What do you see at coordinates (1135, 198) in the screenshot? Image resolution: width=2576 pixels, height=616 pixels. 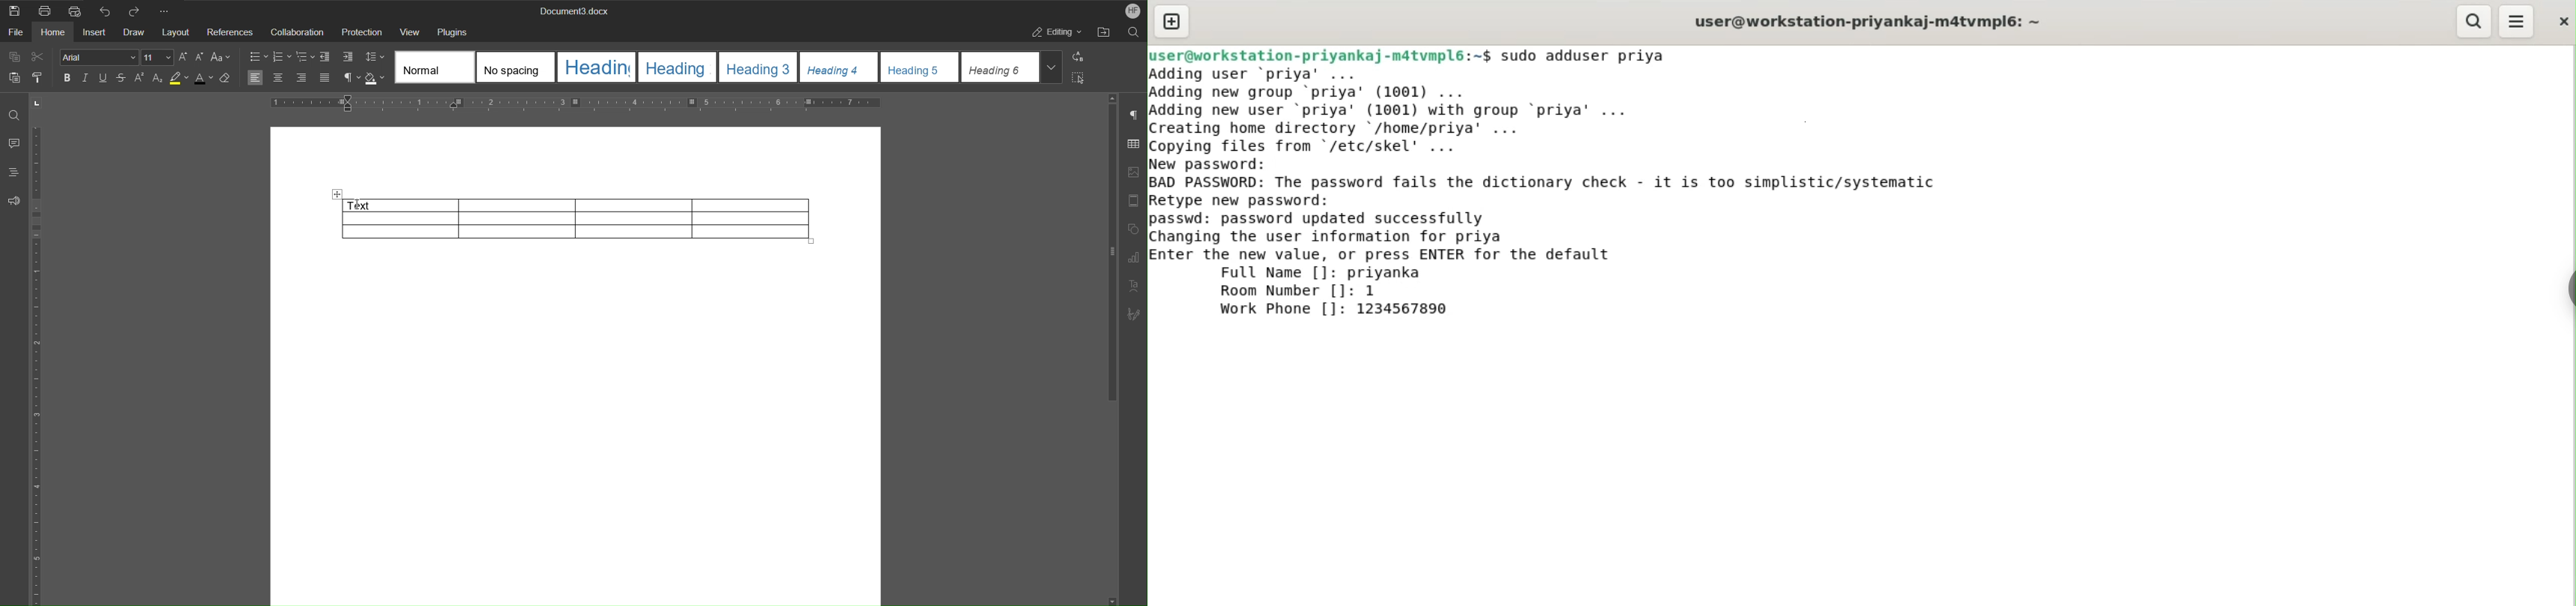 I see `Header/Footer` at bounding box center [1135, 198].